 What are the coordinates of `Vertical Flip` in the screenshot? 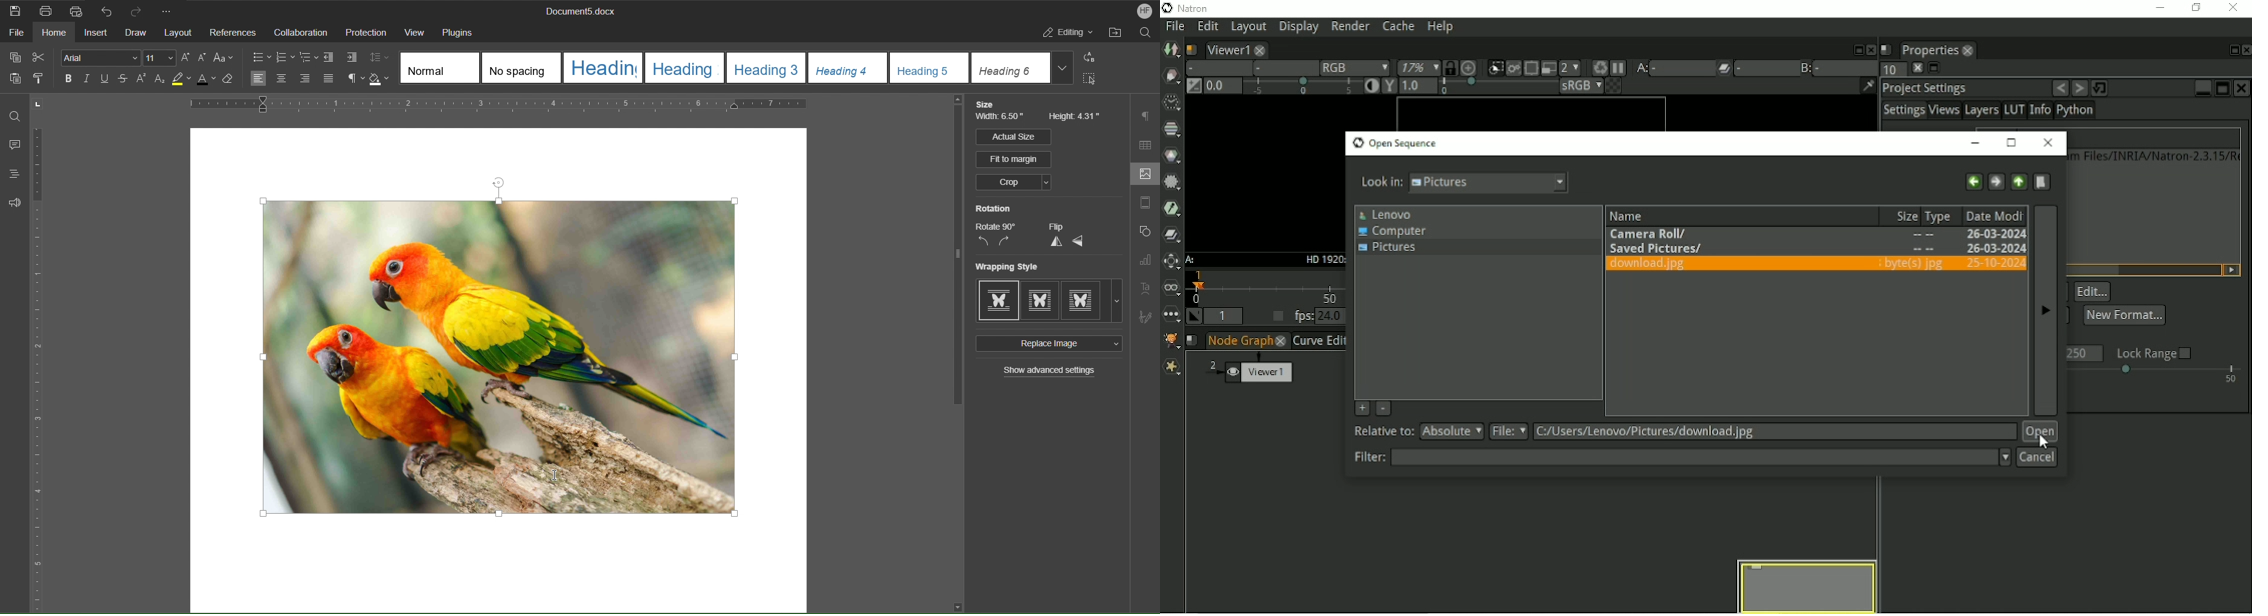 It's located at (1055, 242).